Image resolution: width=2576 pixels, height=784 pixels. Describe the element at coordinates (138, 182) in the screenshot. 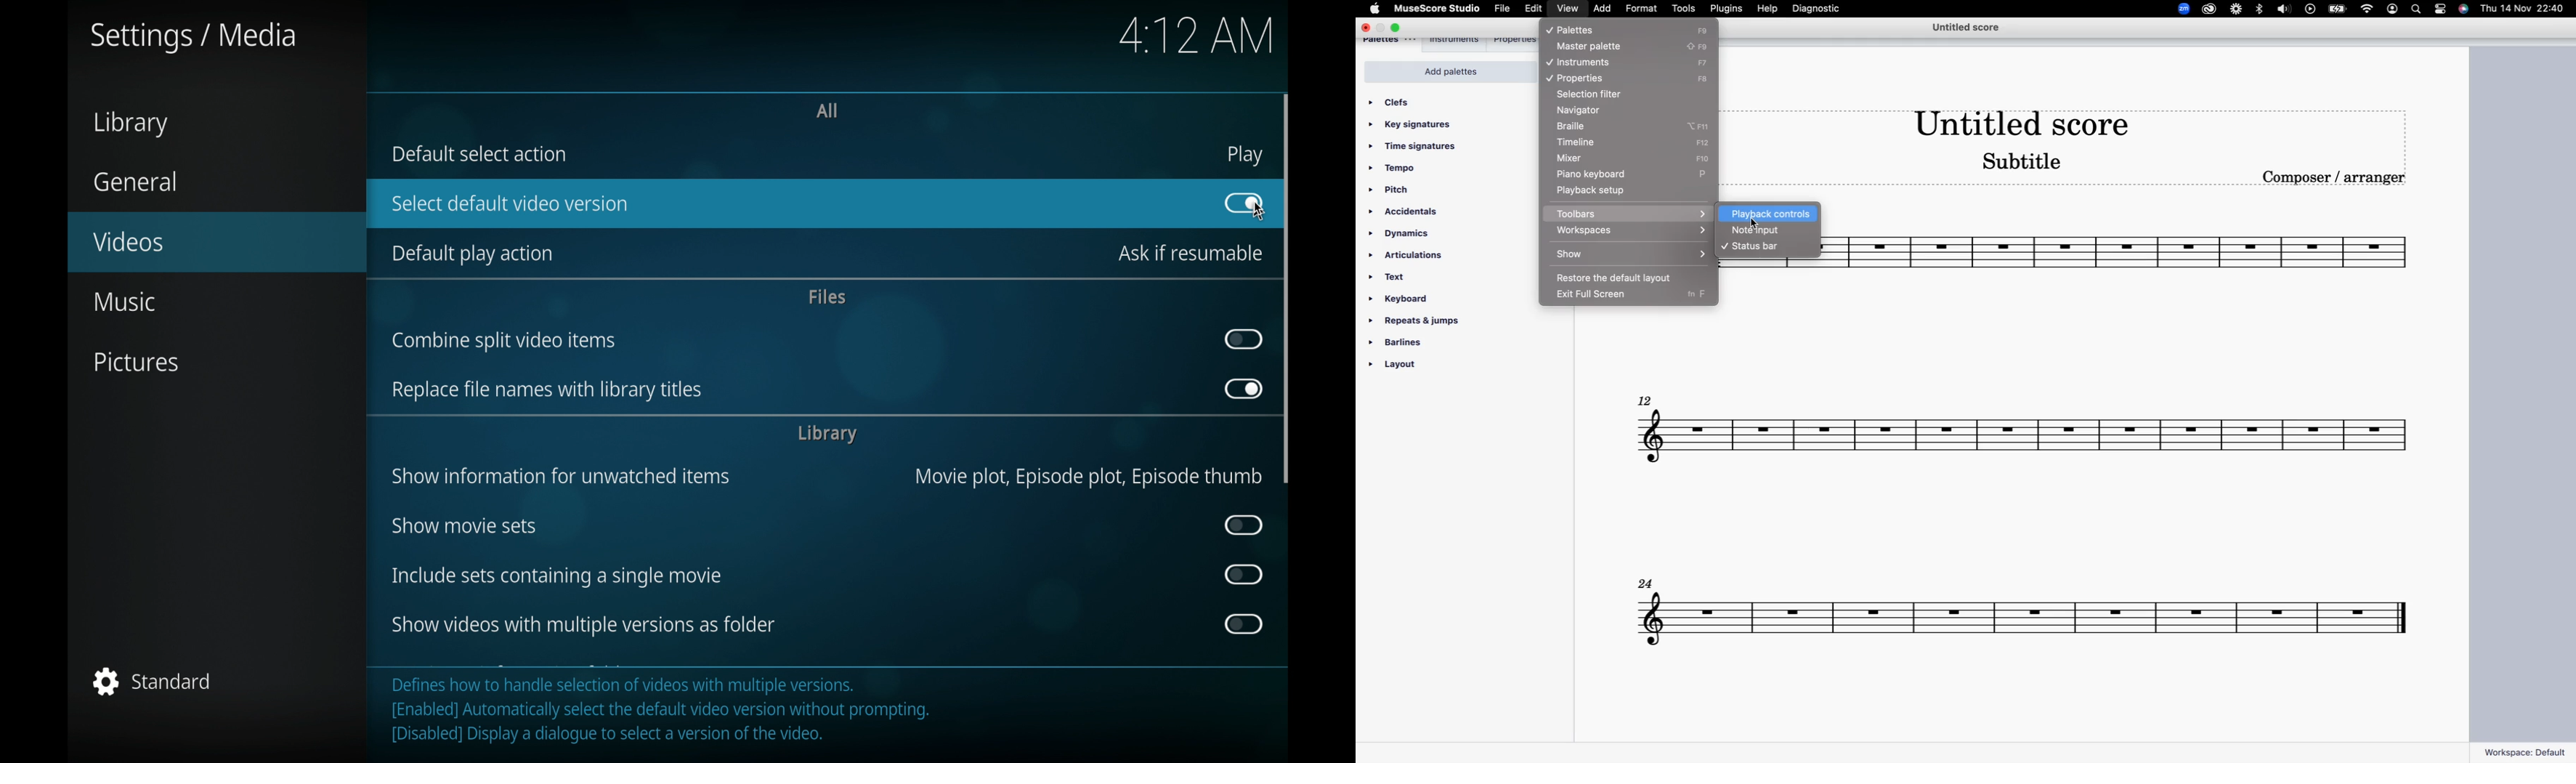

I see `general` at that location.